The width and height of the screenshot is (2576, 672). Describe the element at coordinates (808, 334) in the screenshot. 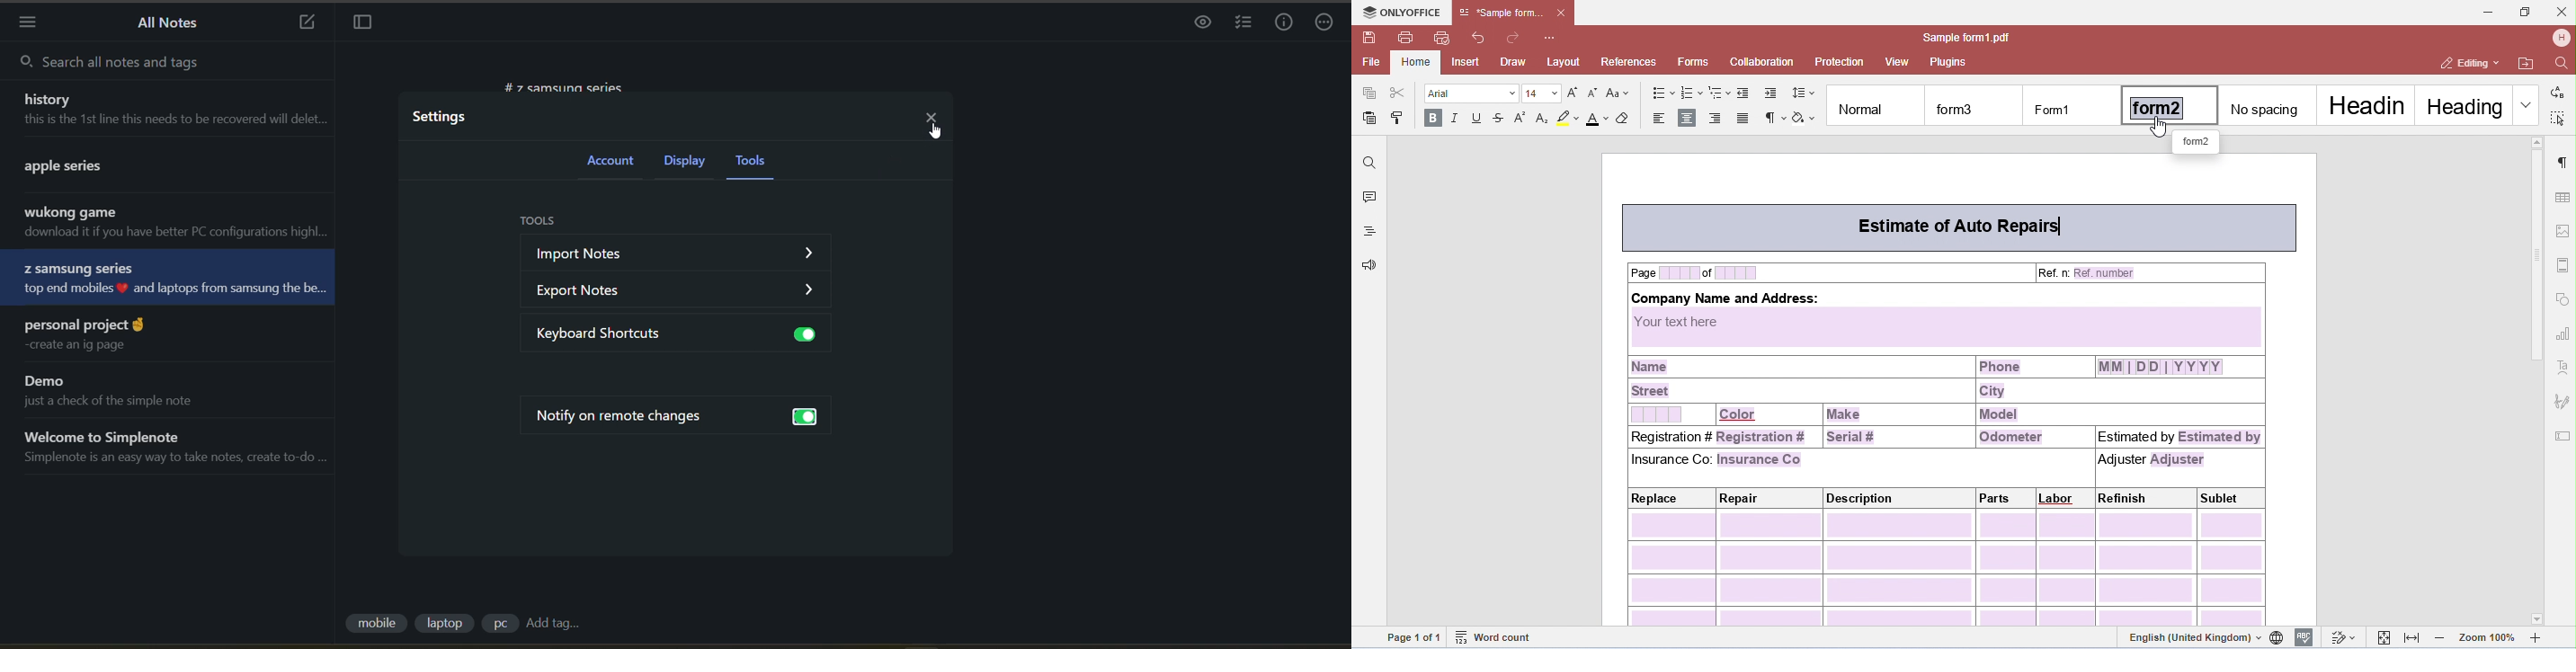

I see `toggle off` at that location.